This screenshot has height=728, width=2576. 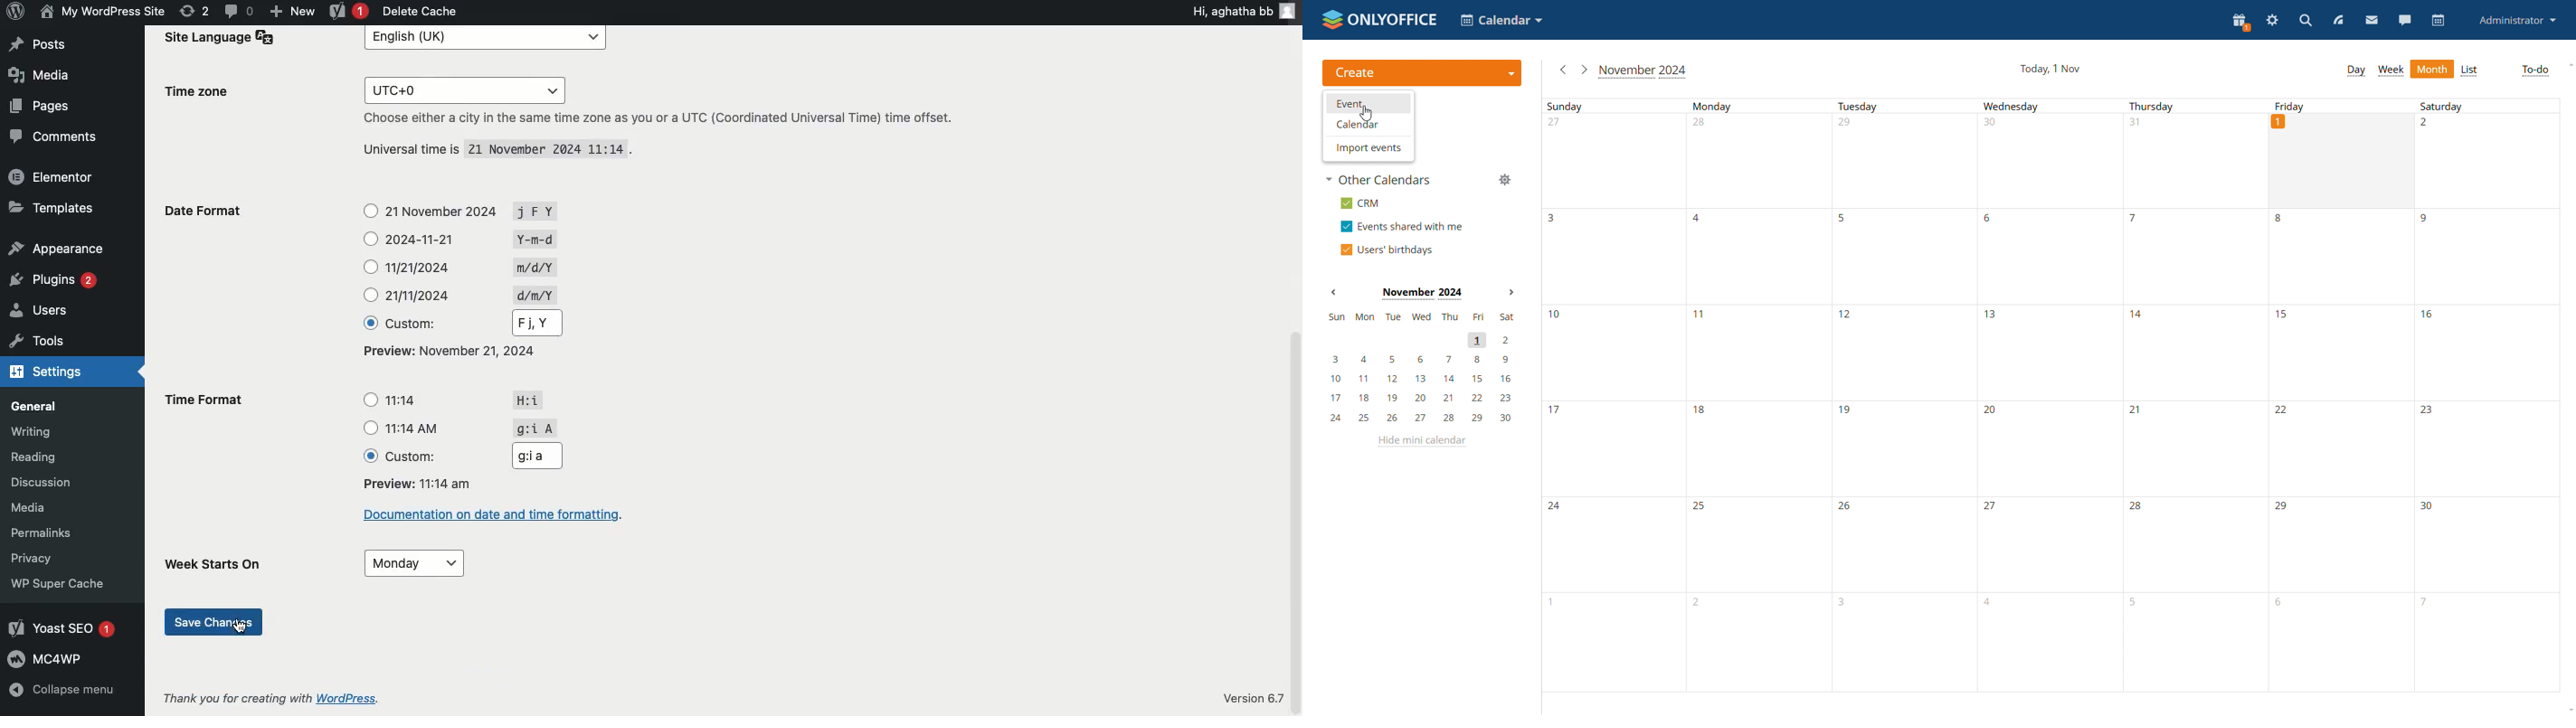 What do you see at coordinates (657, 118) in the screenshot?
I see `Choose either a city in the same time zone as you or a UTC (Coordinated Universal Time) time offset.` at bounding box center [657, 118].